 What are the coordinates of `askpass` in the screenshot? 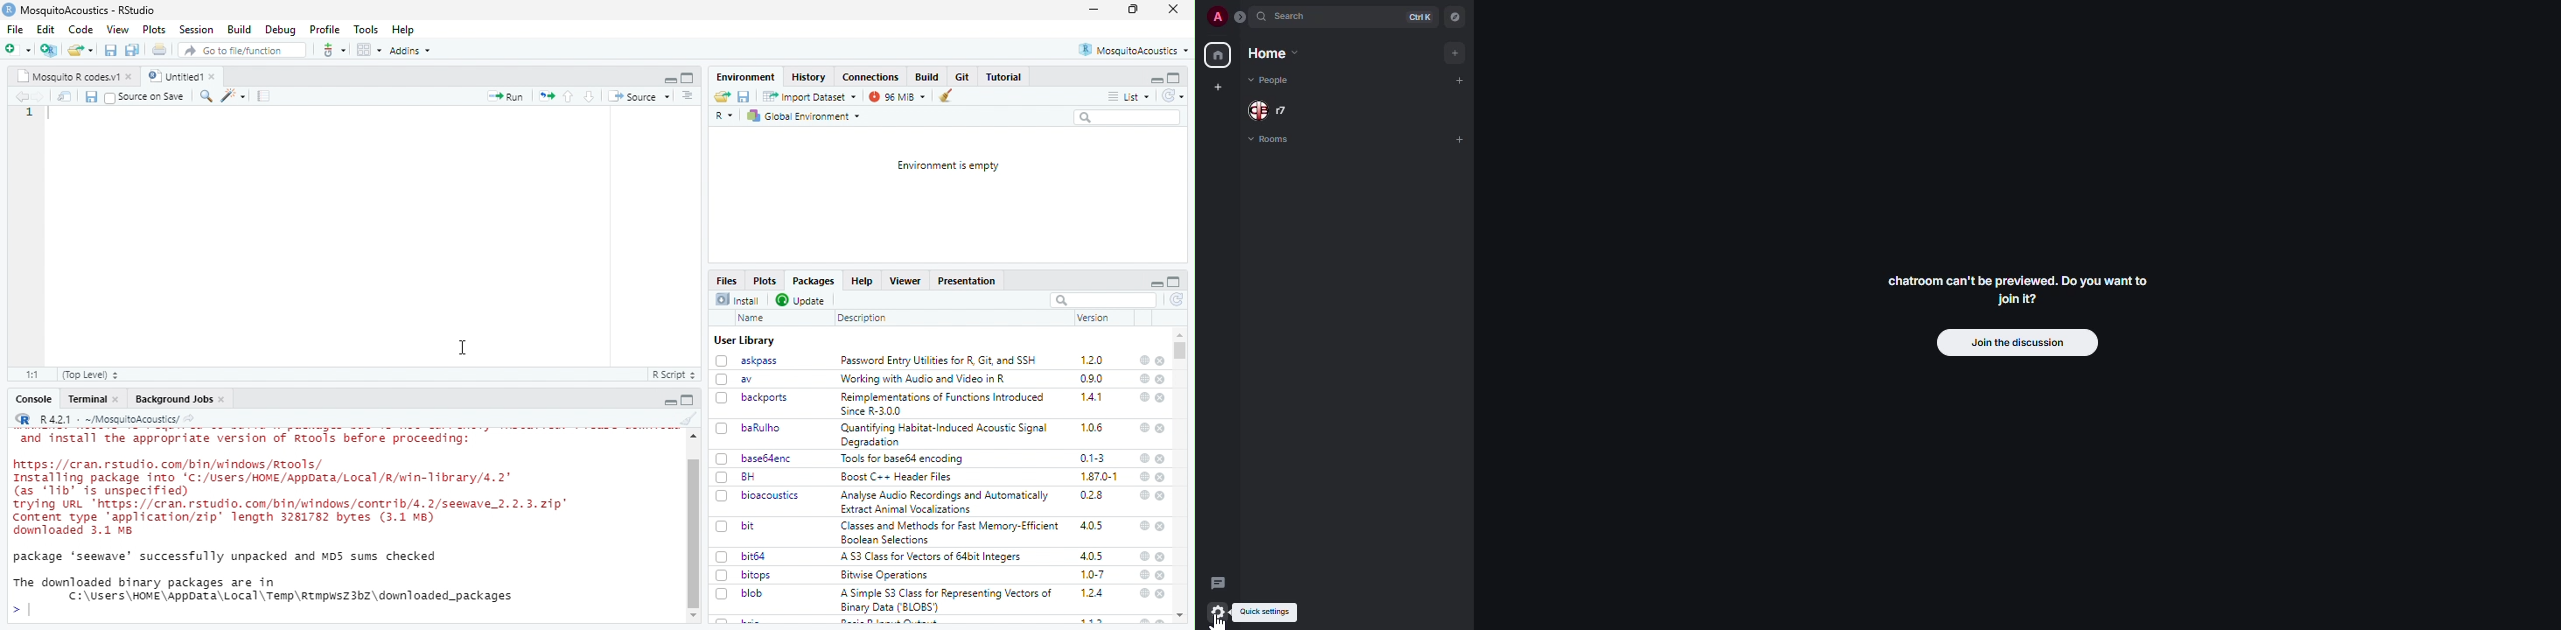 It's located at (760, 360).